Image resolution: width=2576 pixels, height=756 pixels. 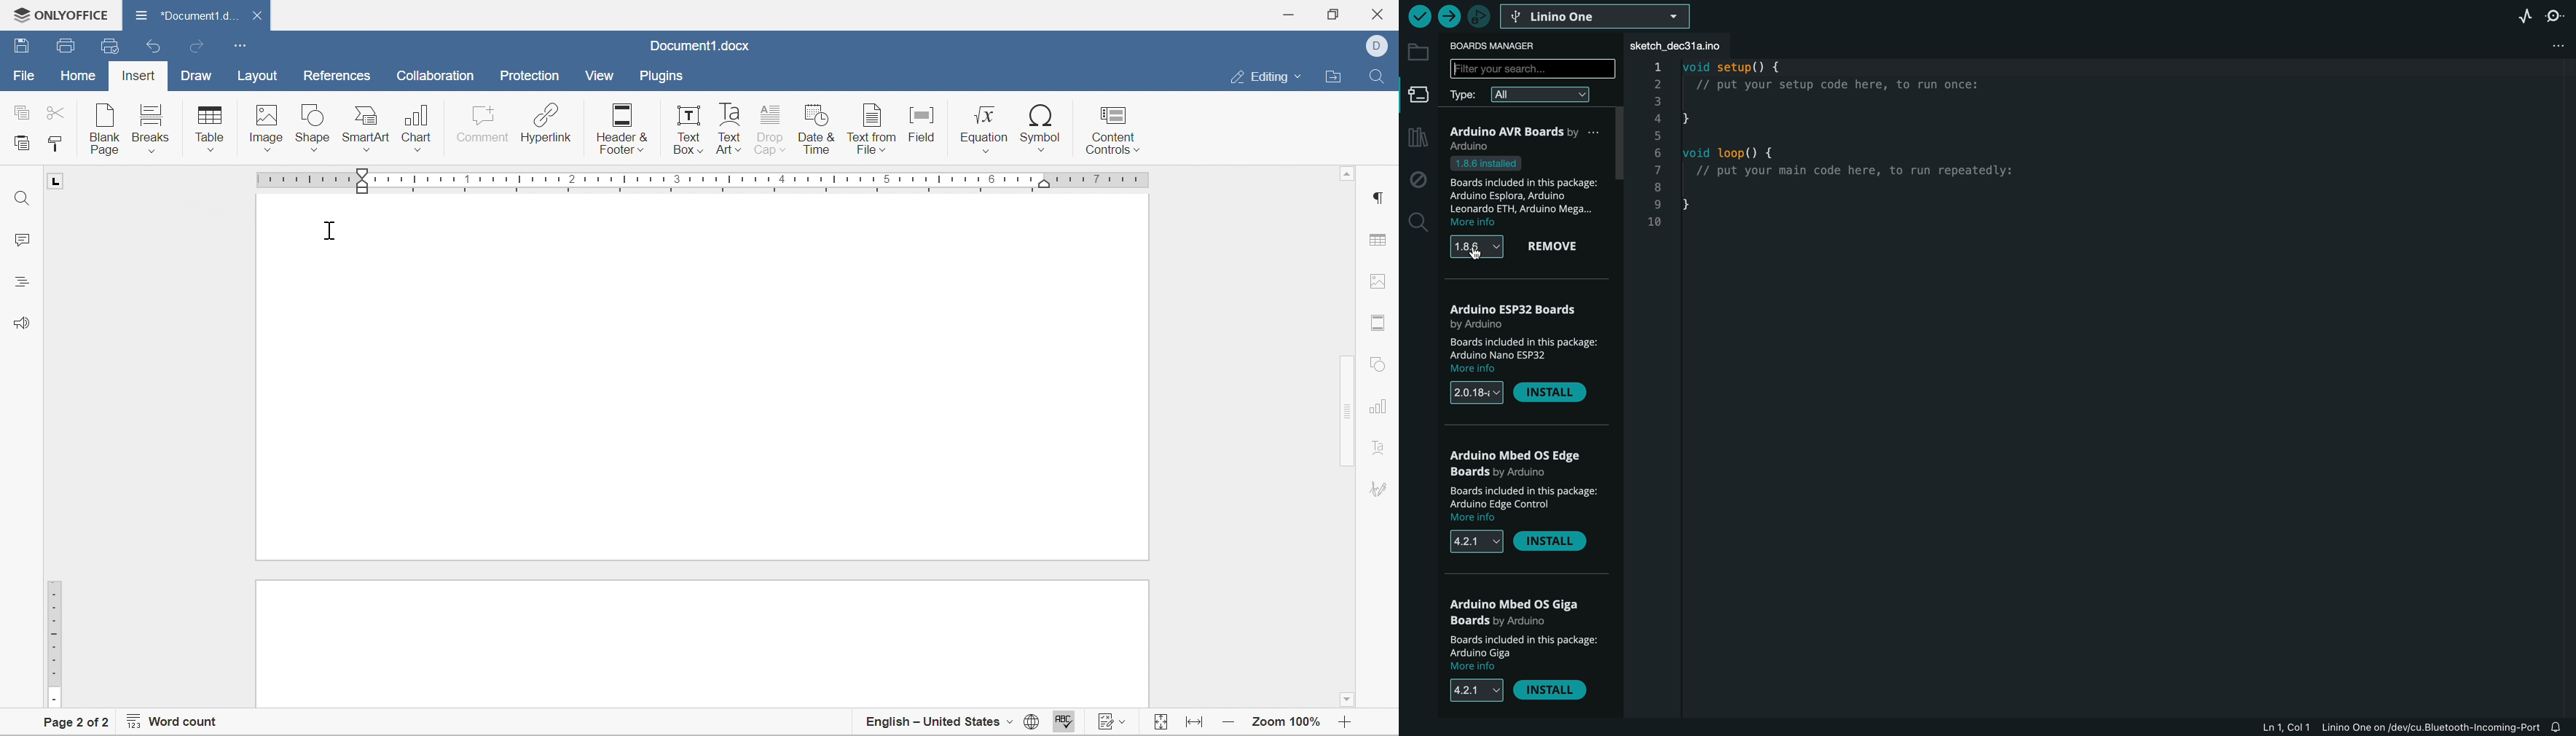 What do you see at coordinates (334, 77) in the screenshot?
I see `References` at bounding box center [334, 77].